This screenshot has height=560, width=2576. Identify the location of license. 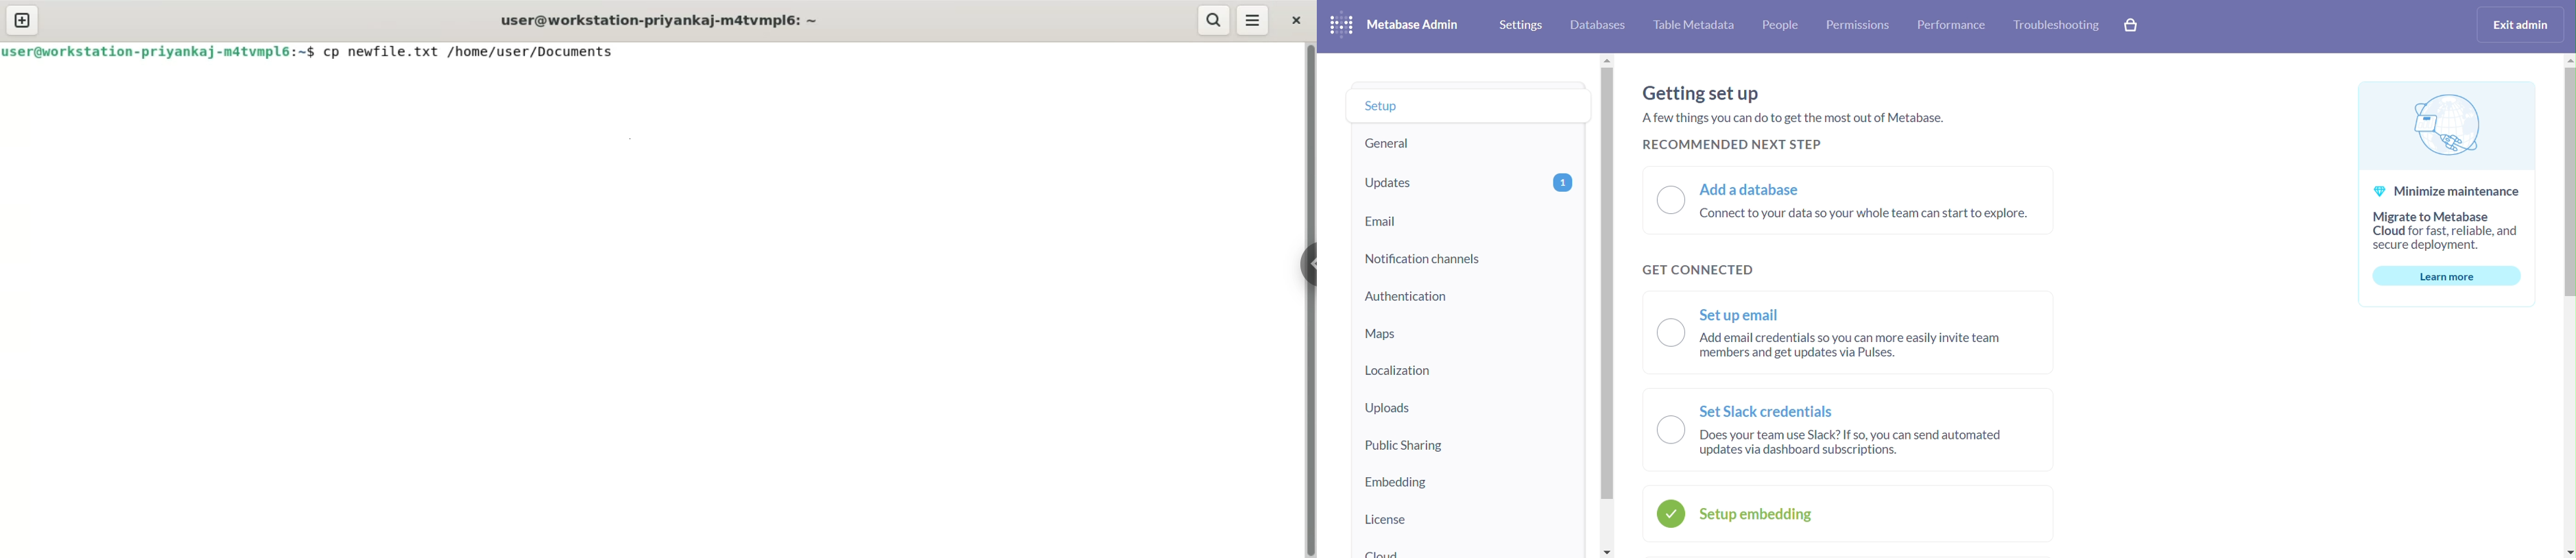
(1469, 519).